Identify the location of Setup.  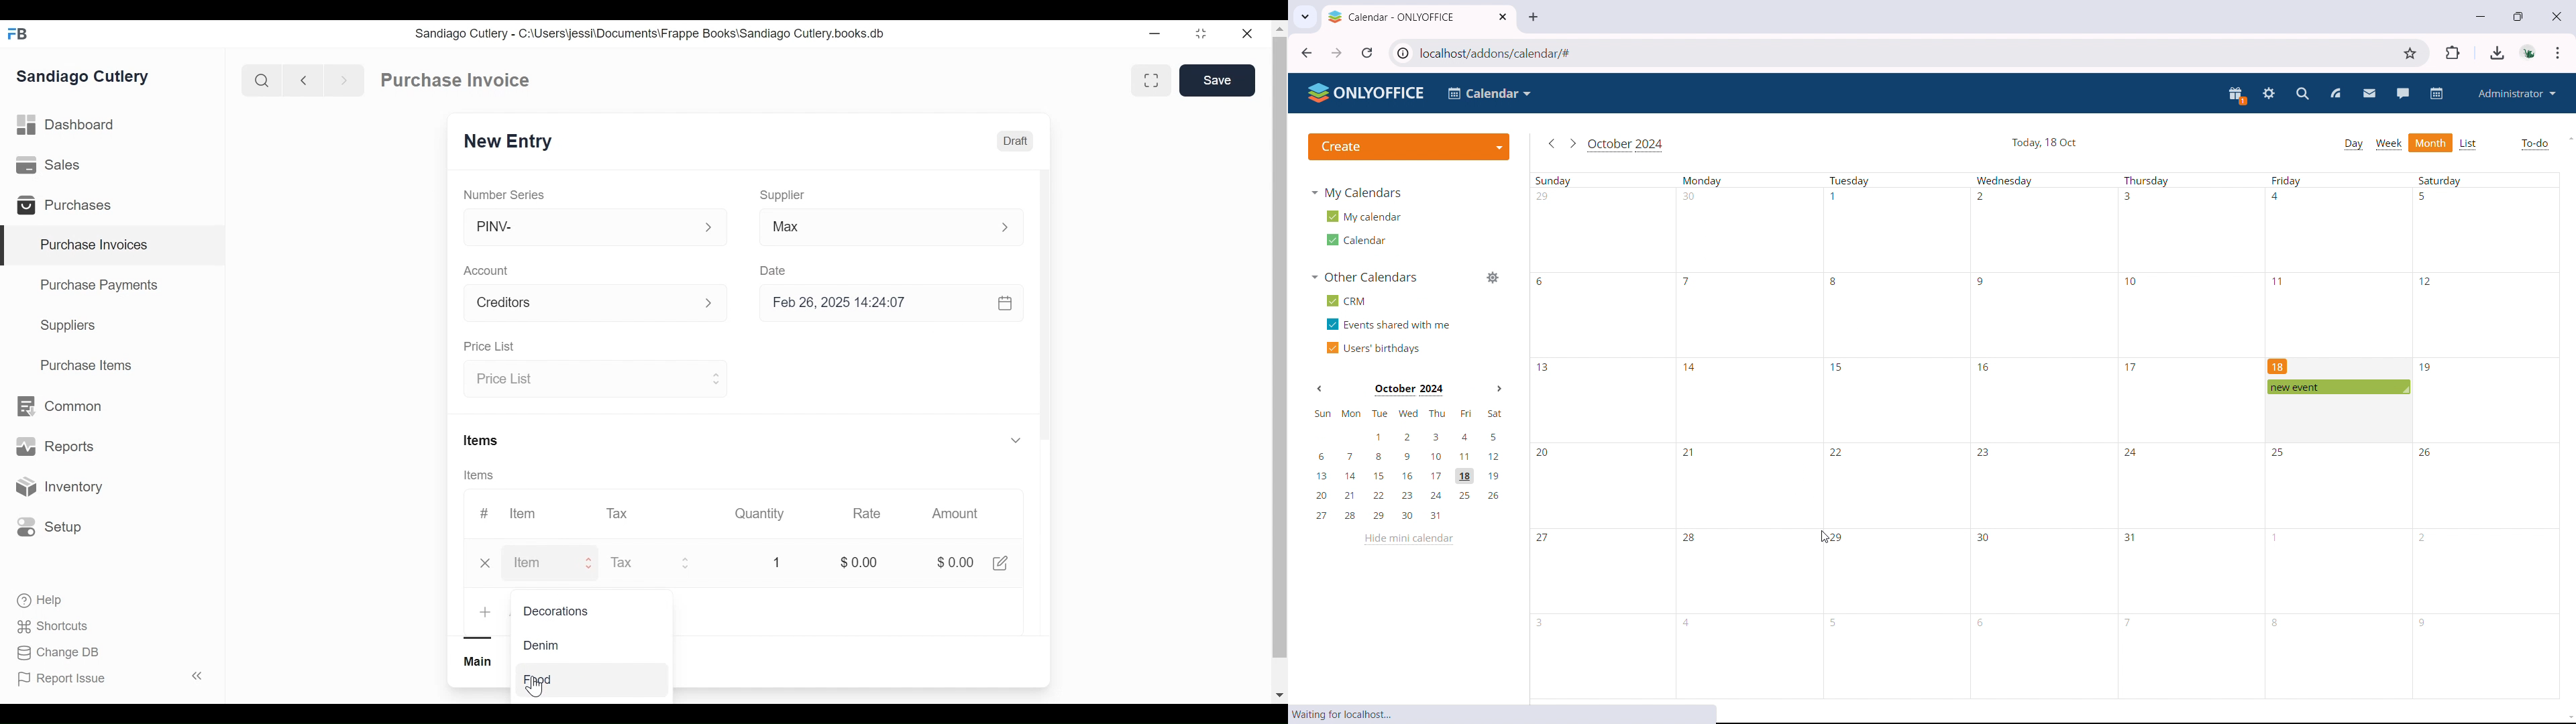
(50, 526).